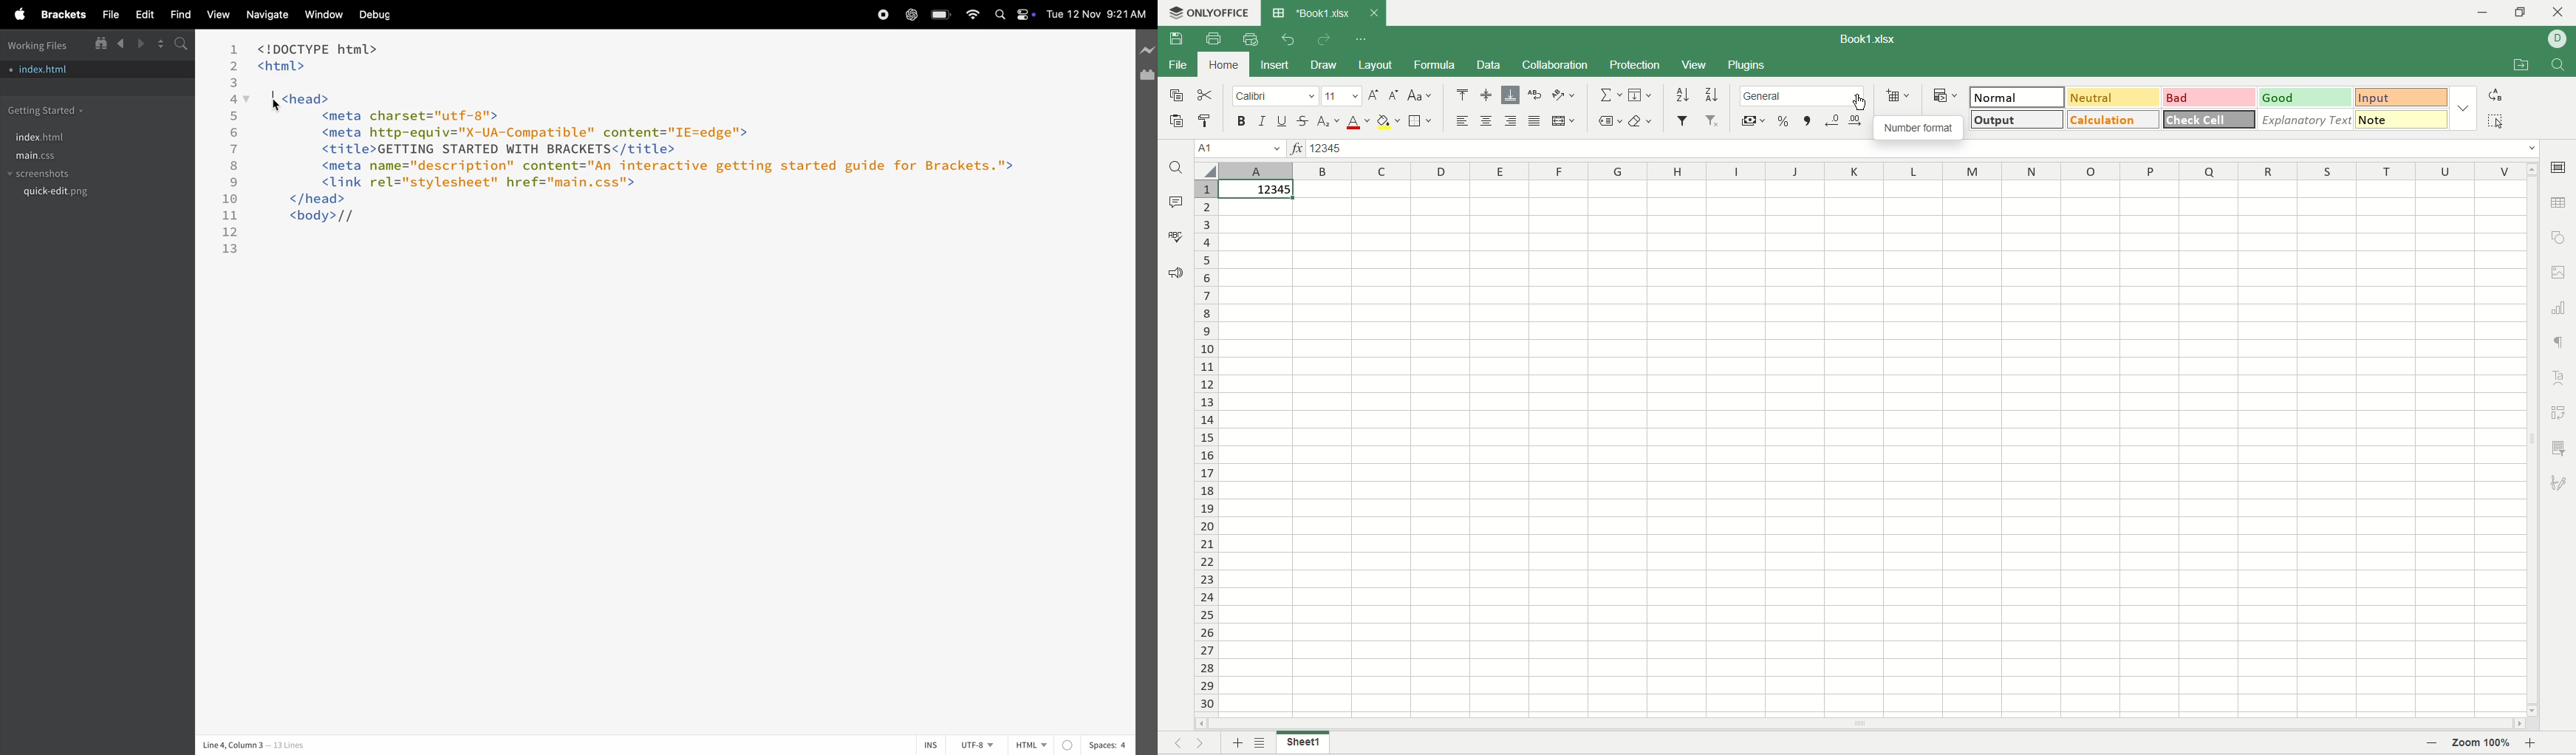 The width and height of the screenshot is (2576, 756). What do you see at coordinates (73, 195) in the screenshot?
I see `quickedit.png` at bounding box center [73, 195].